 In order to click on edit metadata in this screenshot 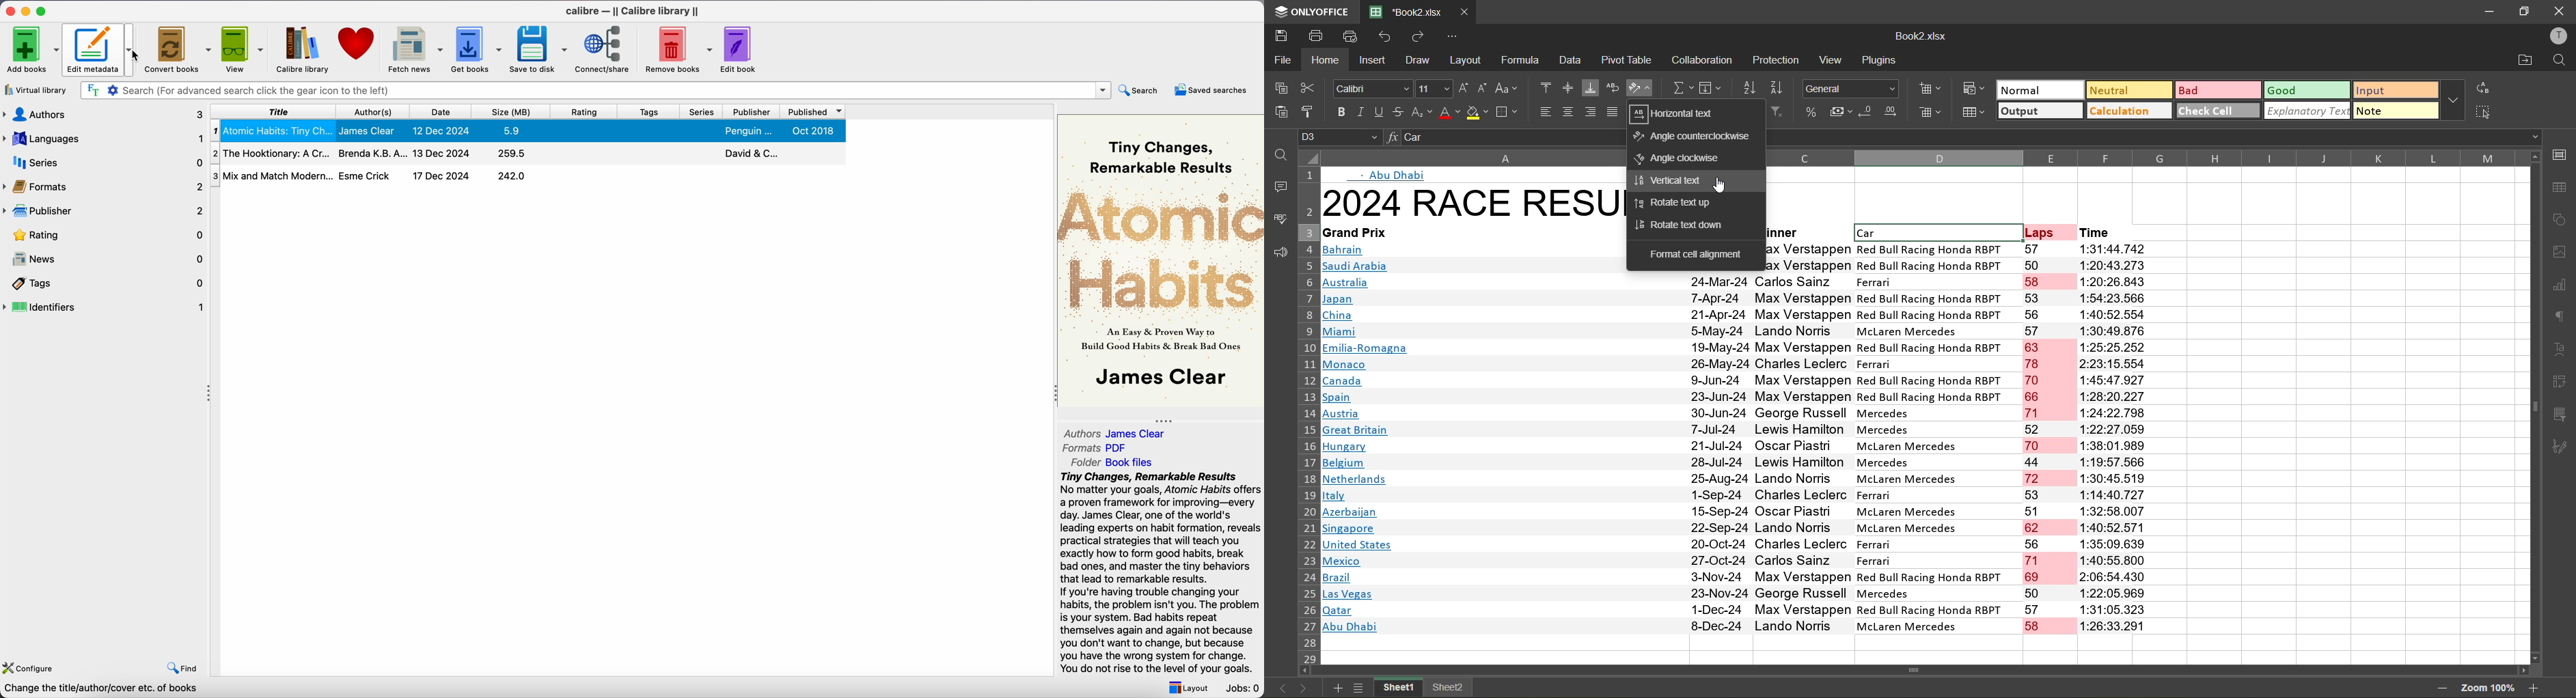, I will do `click(101, 50)`.